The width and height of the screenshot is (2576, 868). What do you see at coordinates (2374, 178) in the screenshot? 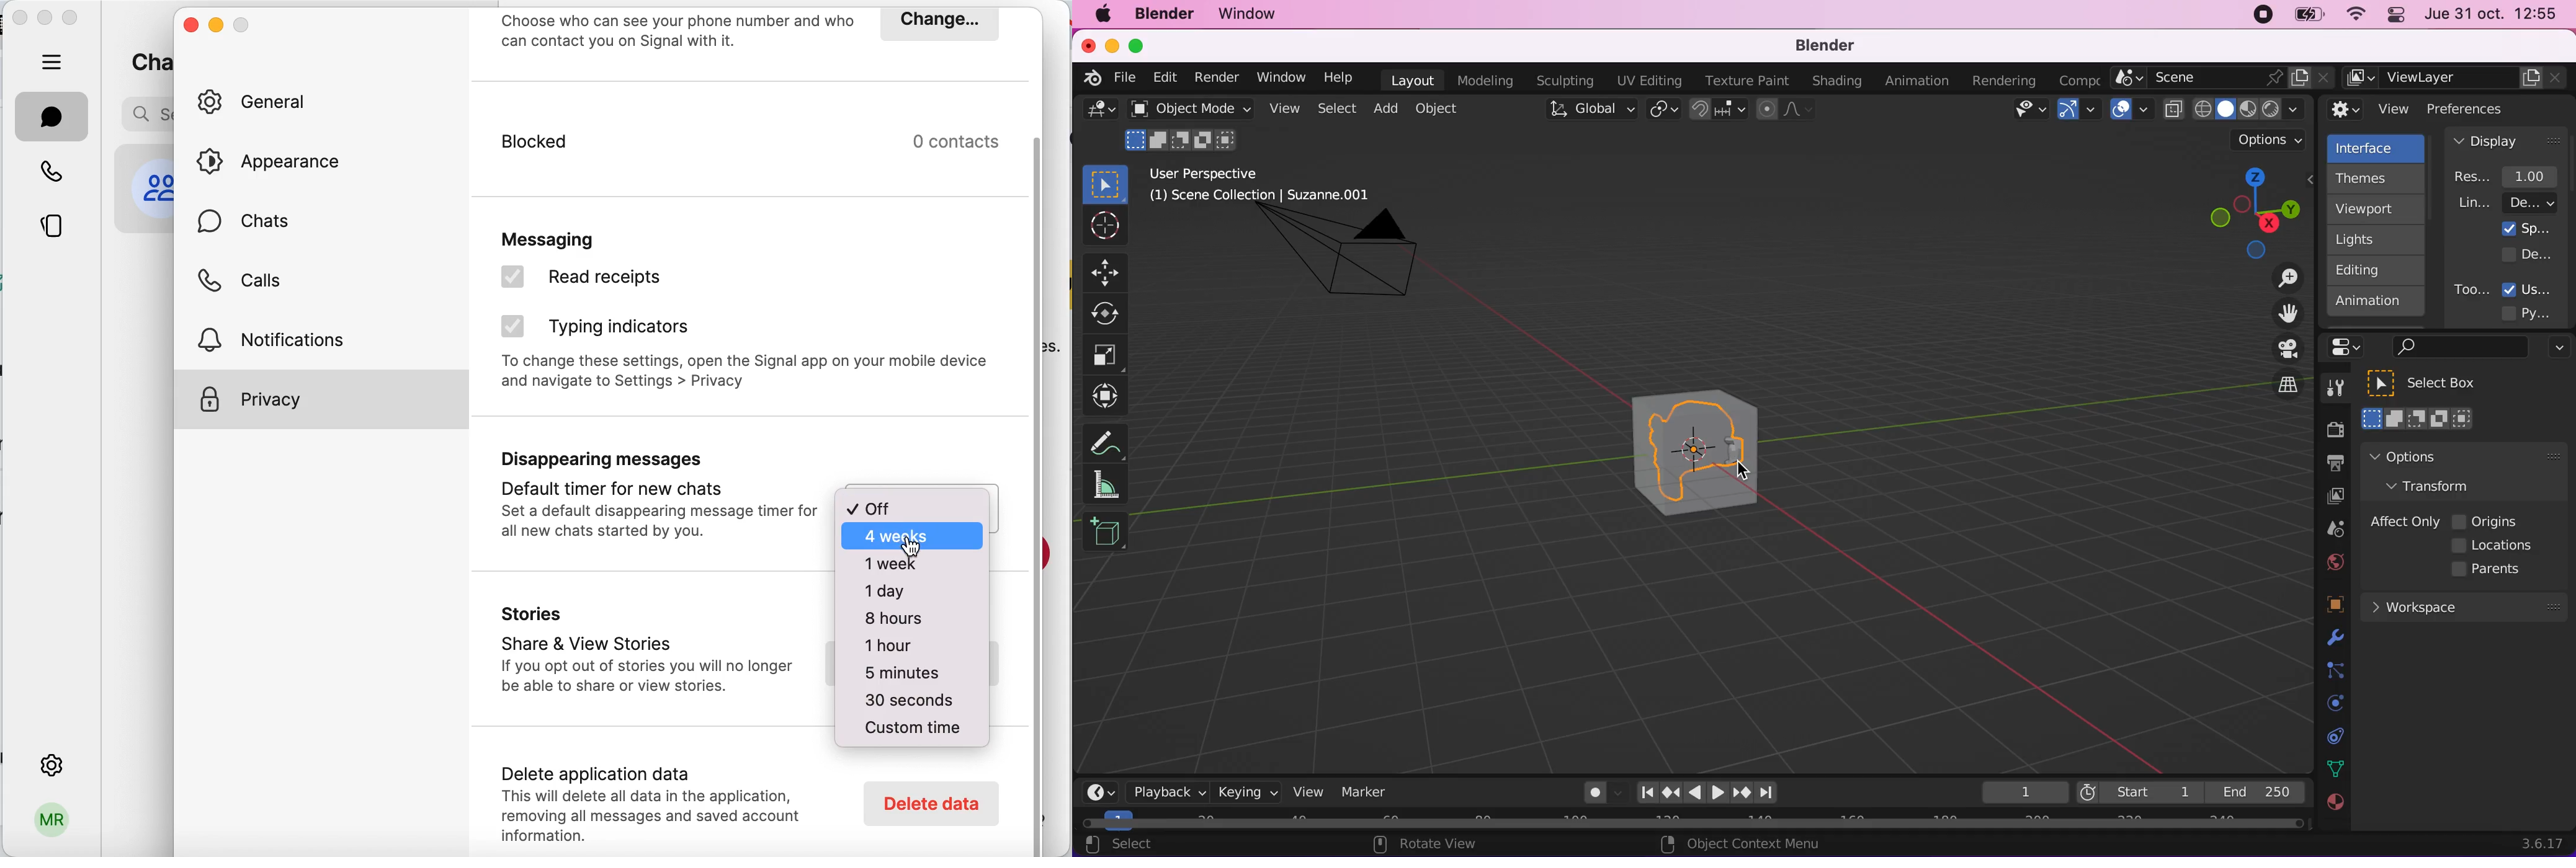
I see `themes` at bounding box center [2374, 178].